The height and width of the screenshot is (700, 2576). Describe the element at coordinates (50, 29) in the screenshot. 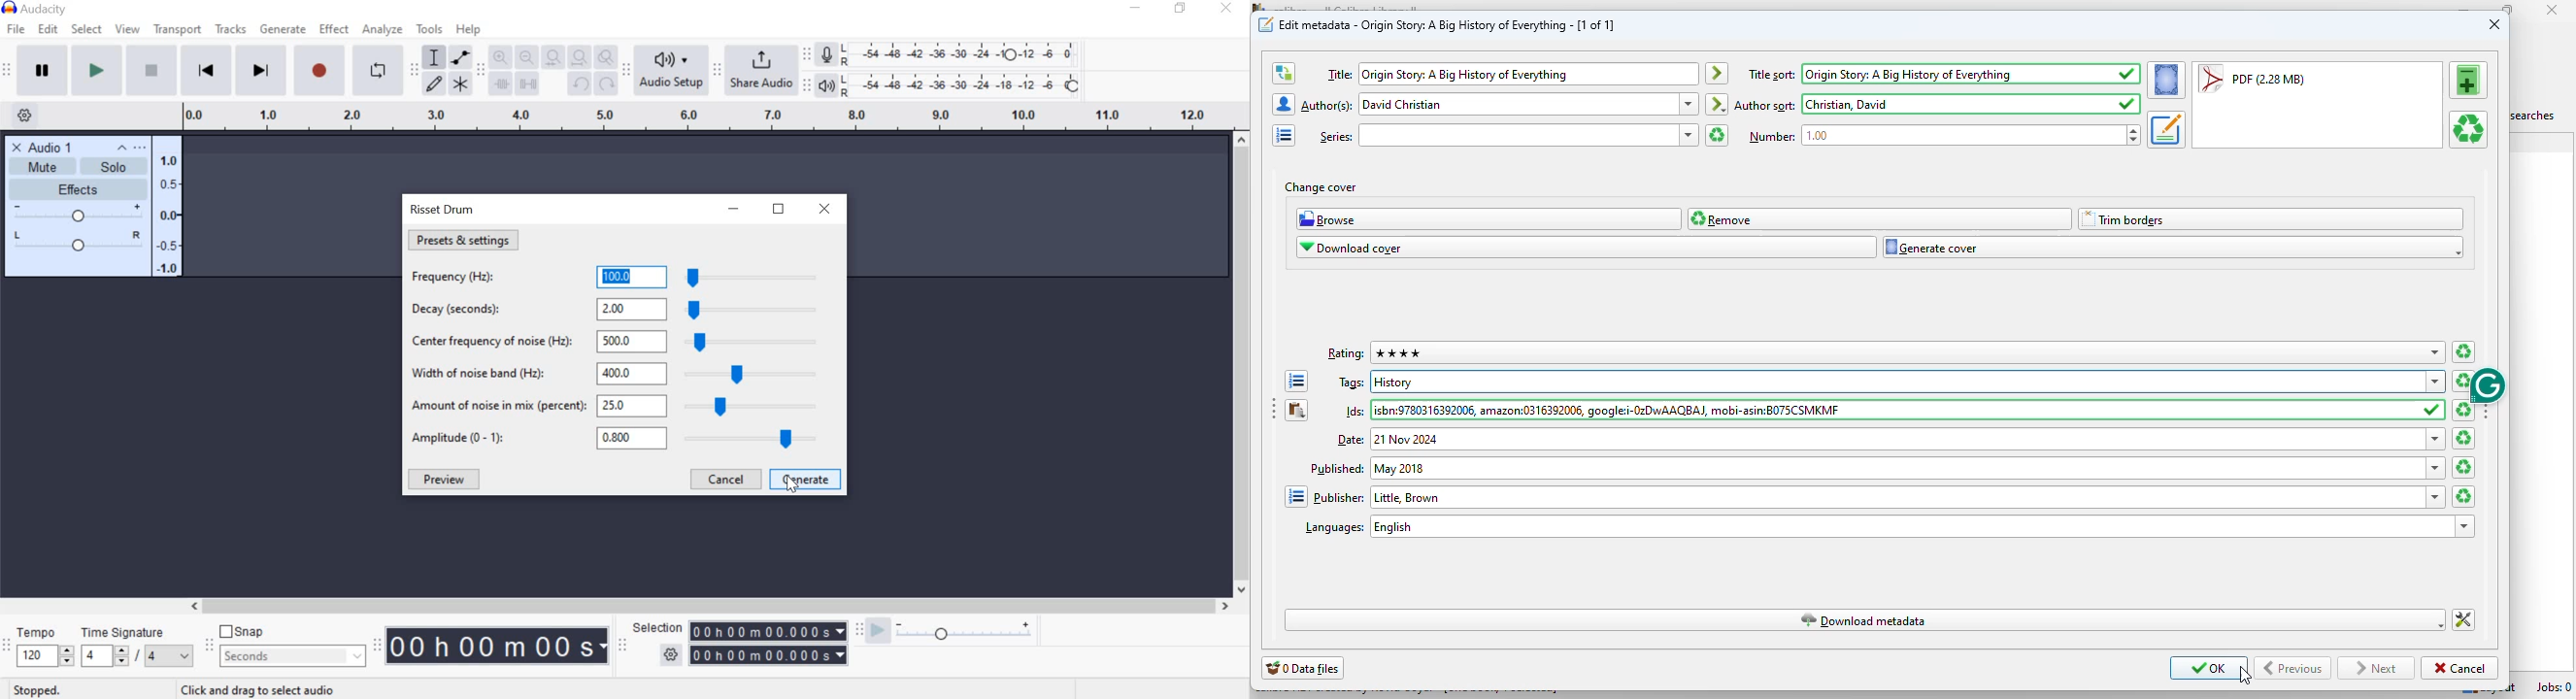

I see `edit` at that location.